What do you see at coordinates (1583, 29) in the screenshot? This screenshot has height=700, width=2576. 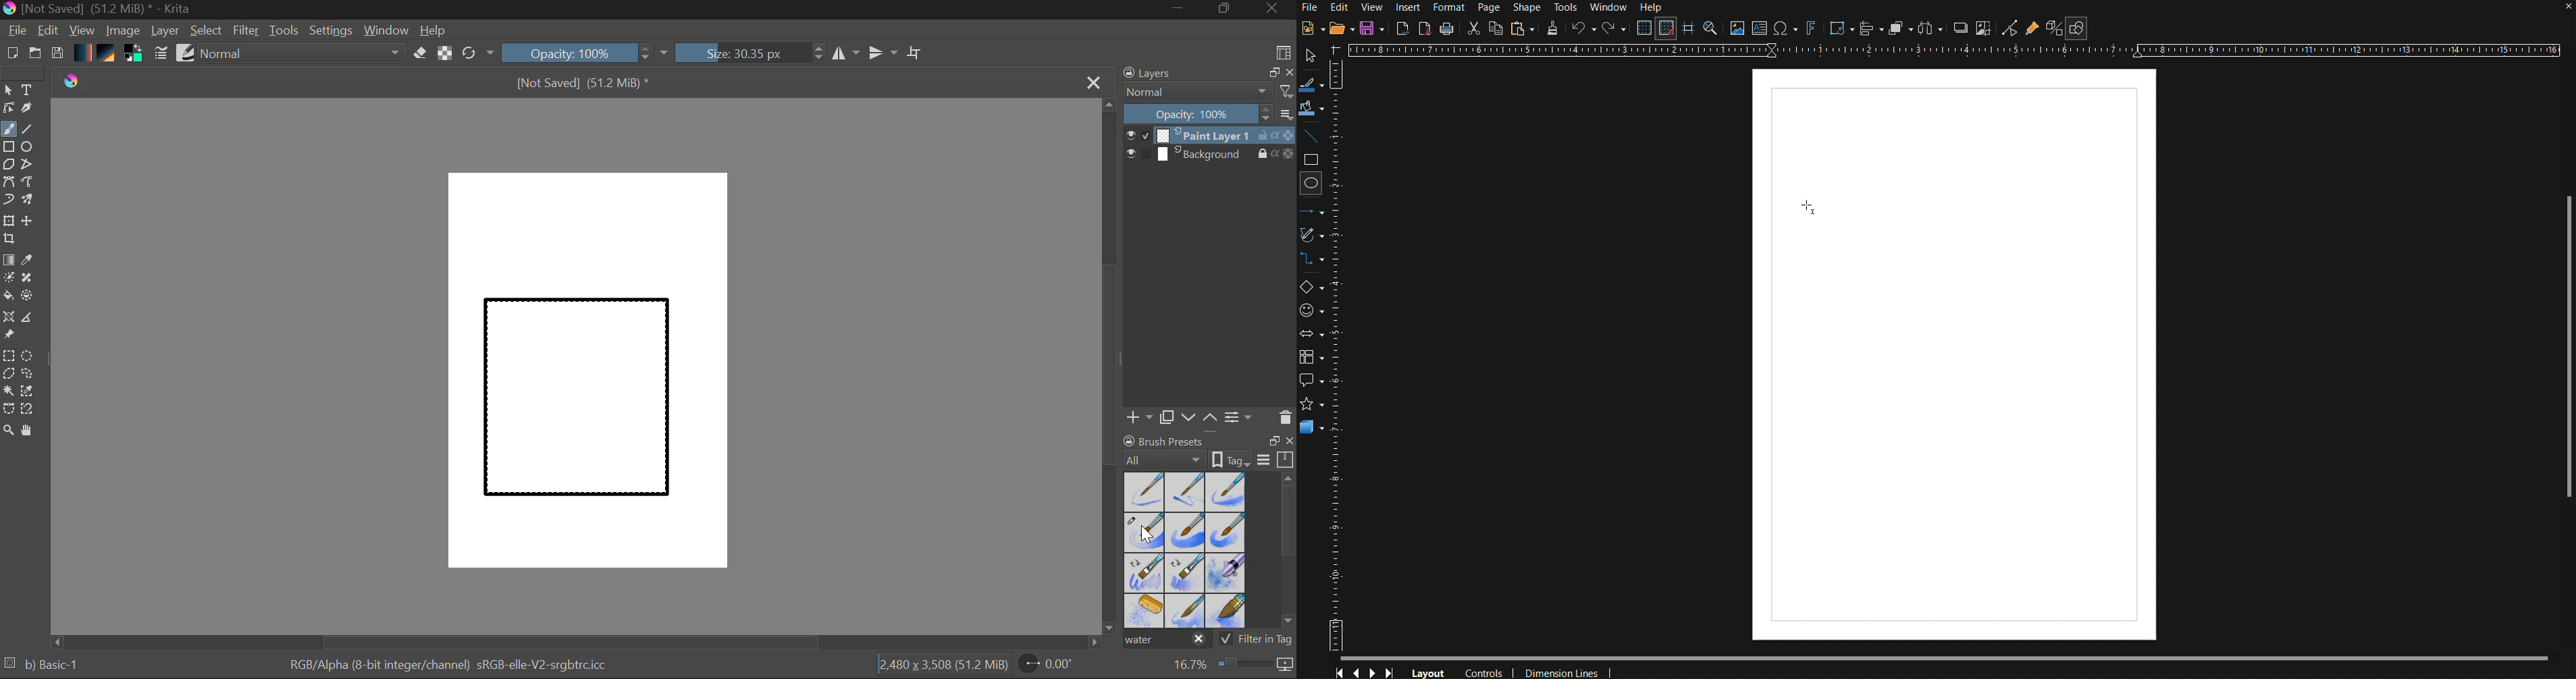 I see `Undo` at bounding box center [1583, 29].